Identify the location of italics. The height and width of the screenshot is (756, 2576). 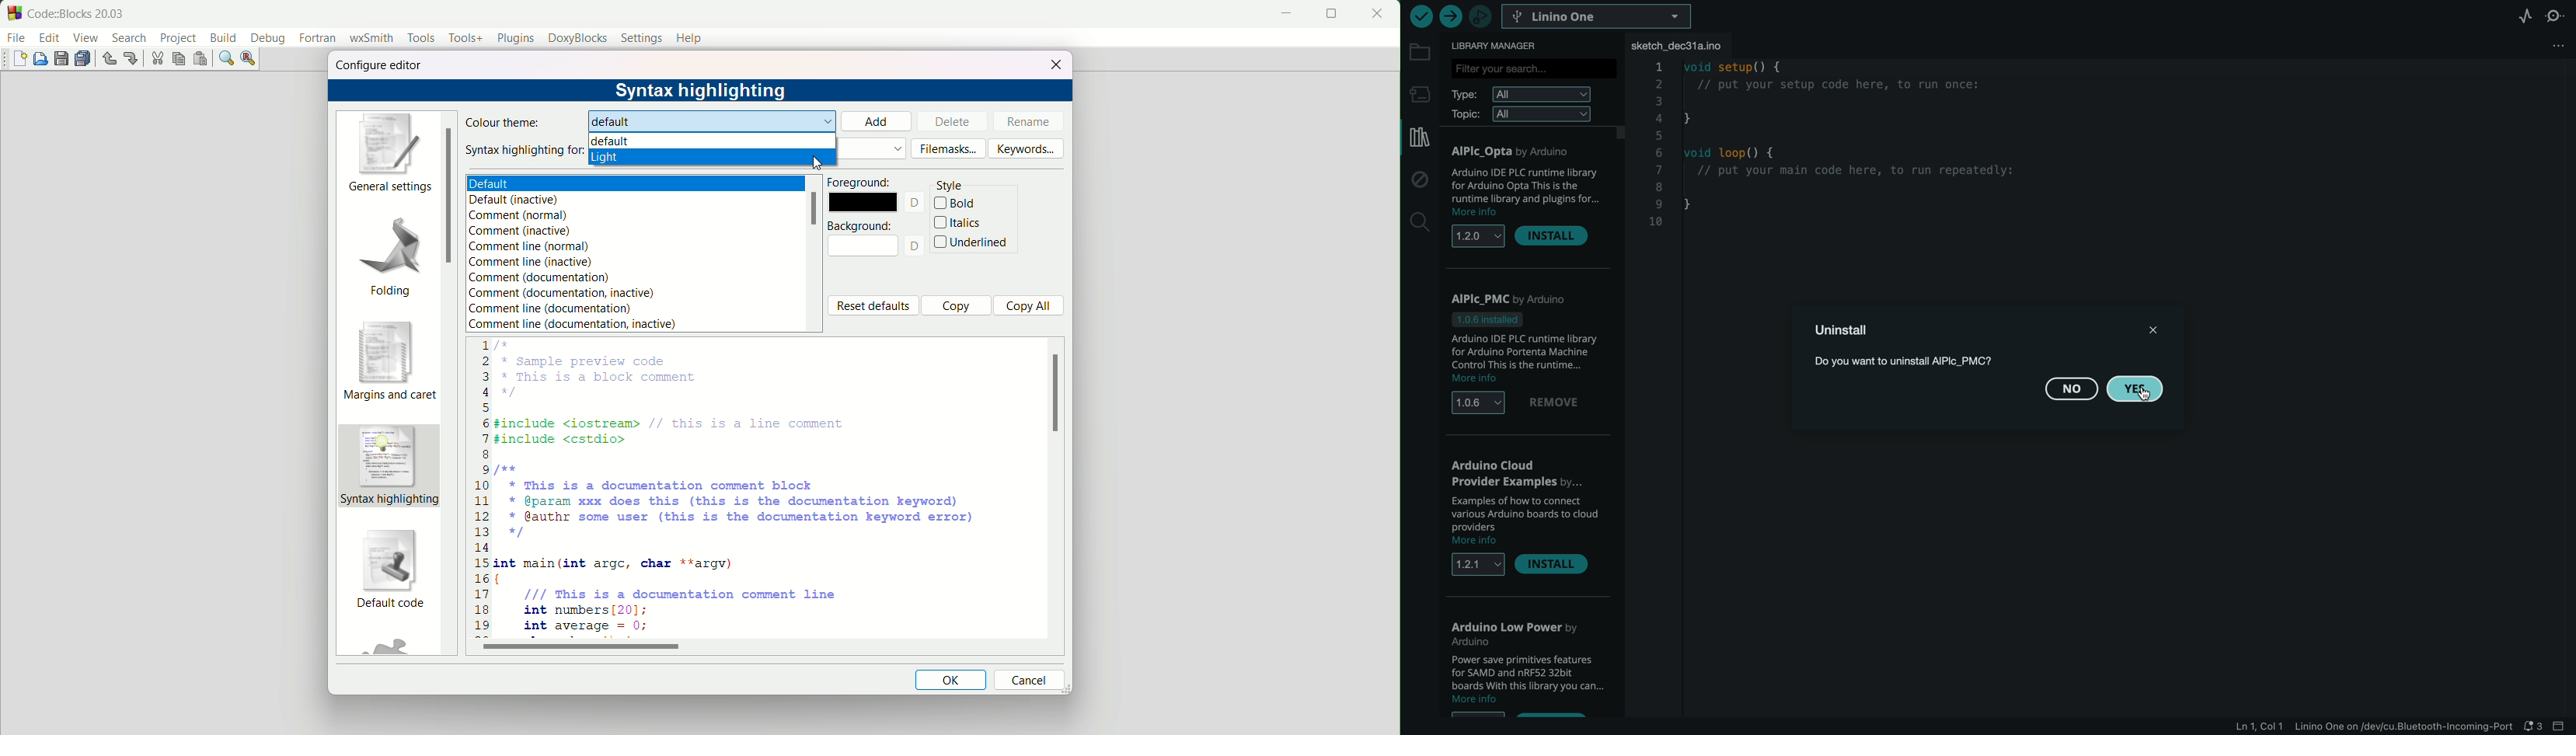
(959, 222).